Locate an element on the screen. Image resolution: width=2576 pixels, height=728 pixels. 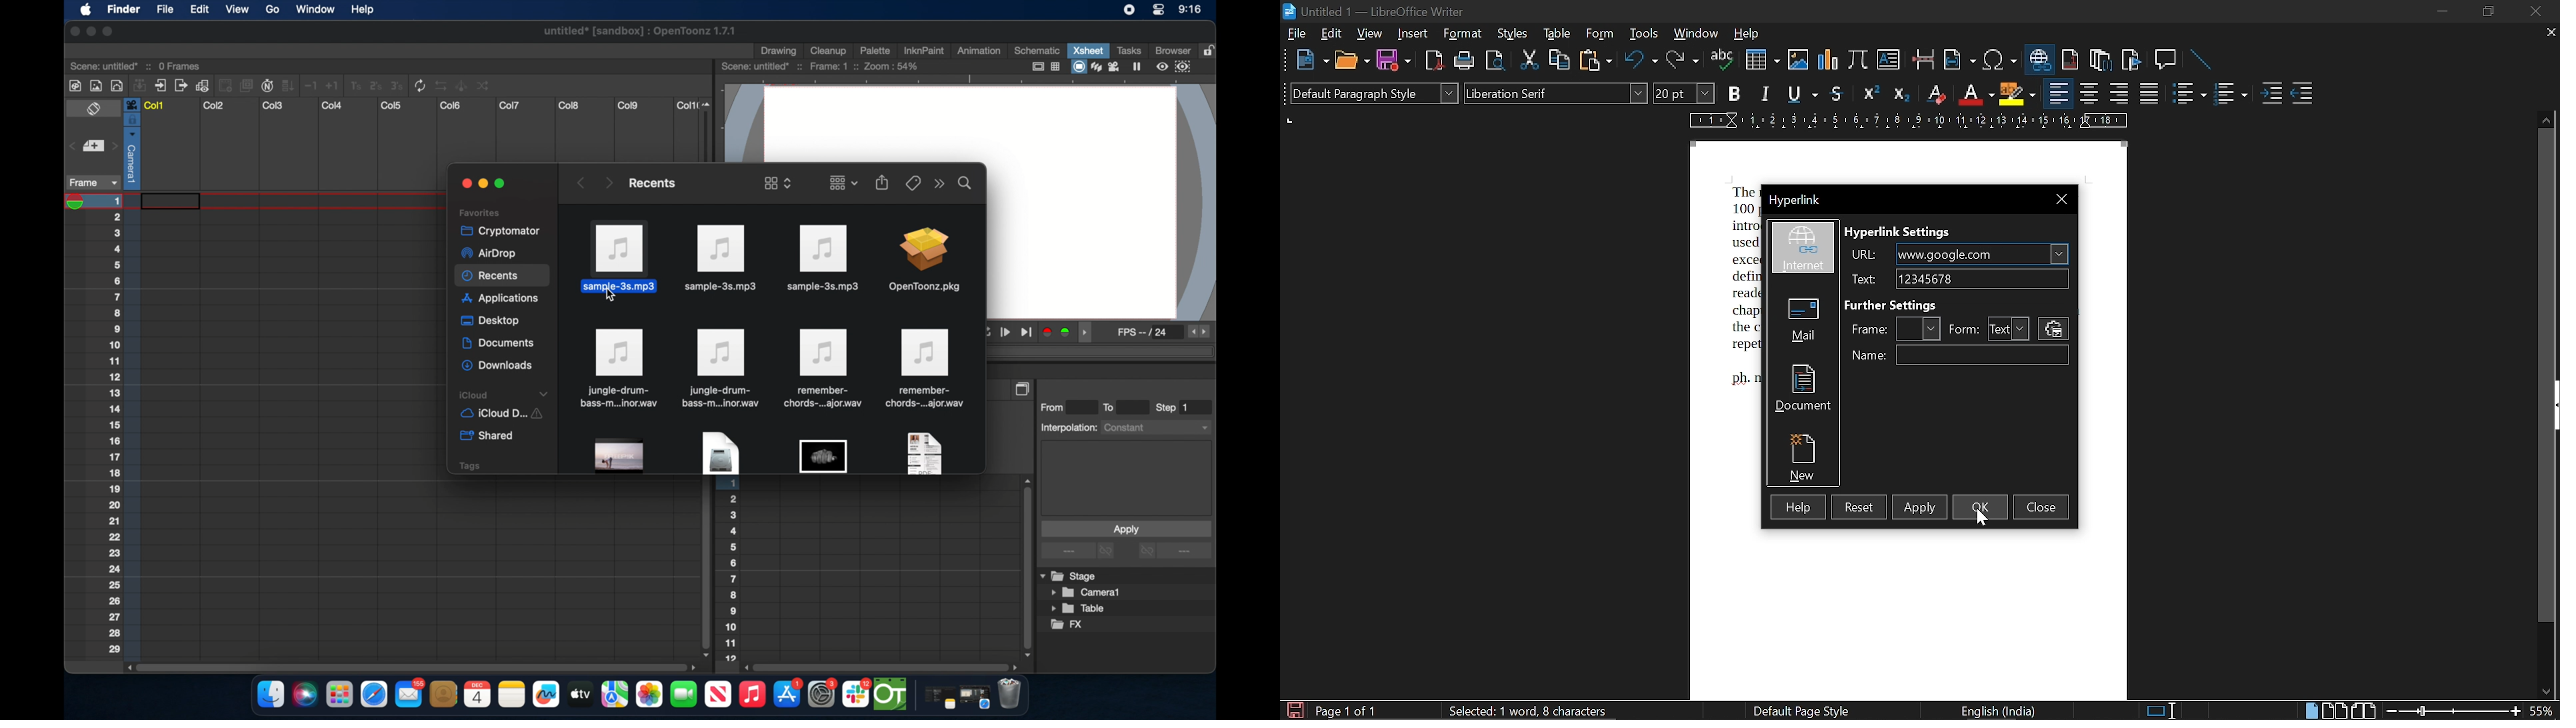
eraser is located at coordinates (1934, 94).